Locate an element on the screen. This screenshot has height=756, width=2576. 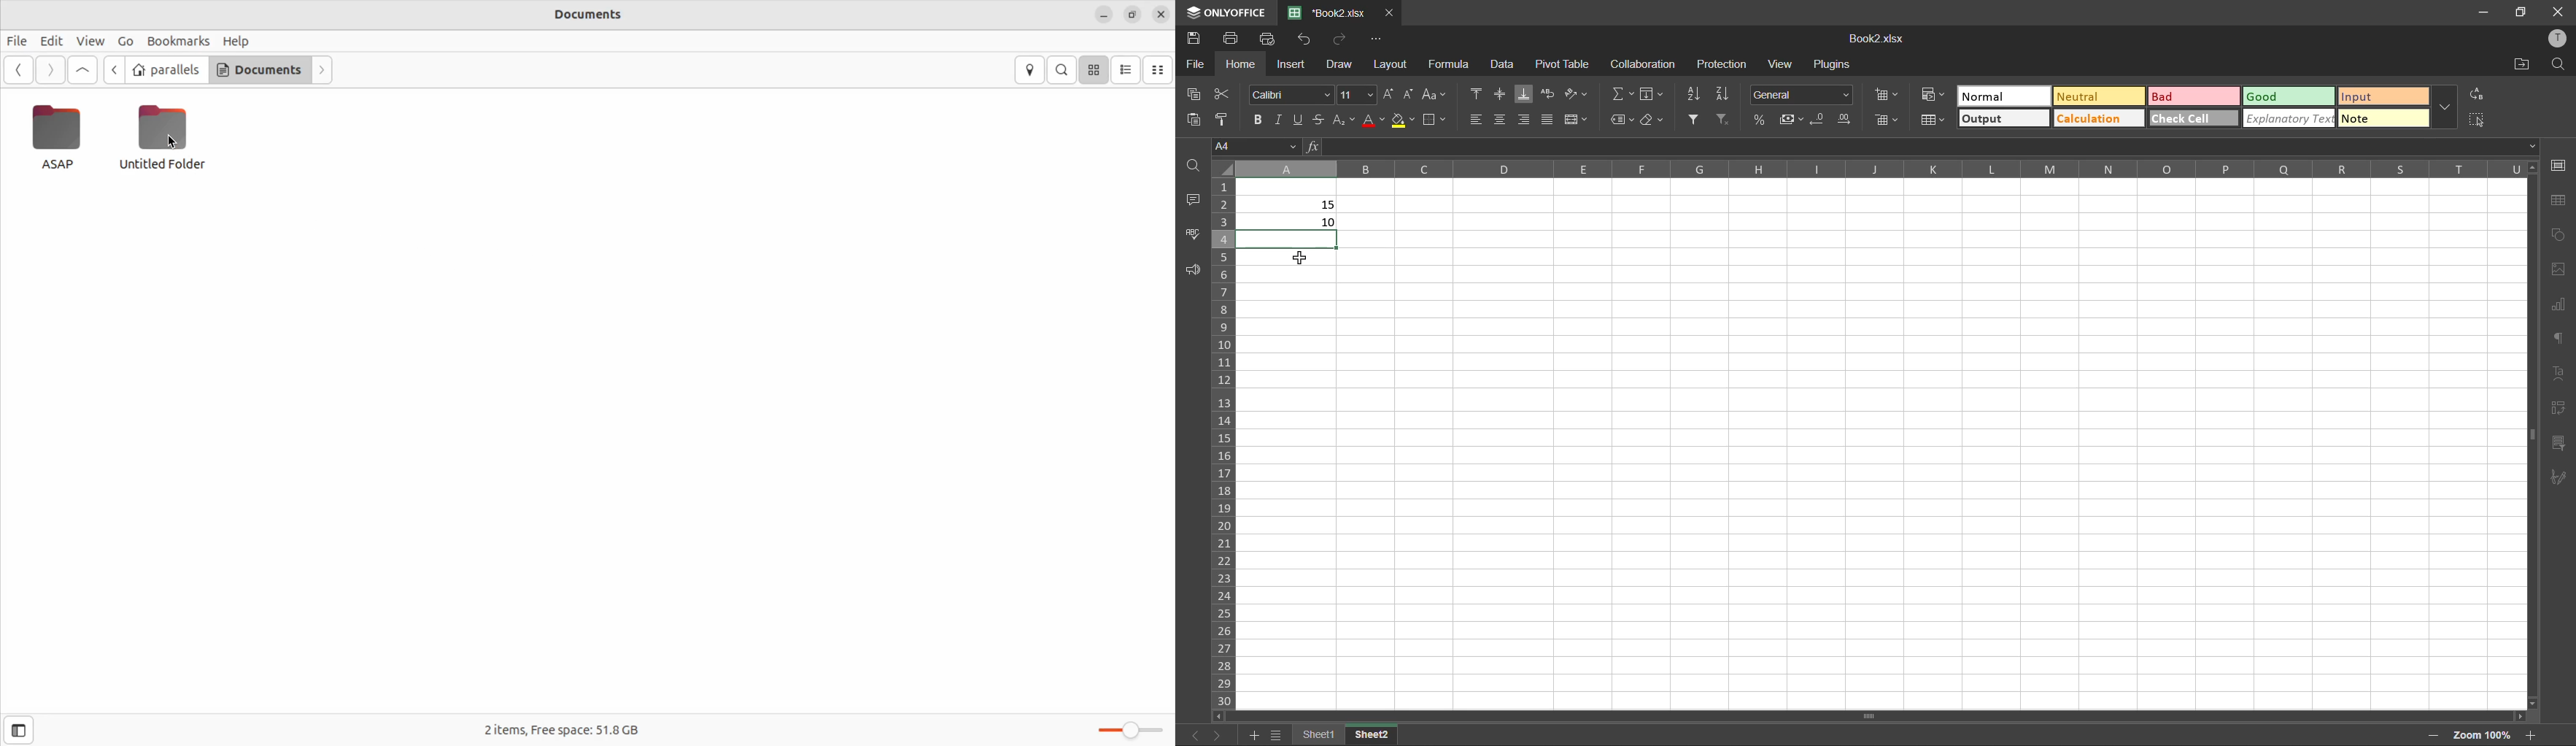
minimize is located at coordinates (2481, 11).